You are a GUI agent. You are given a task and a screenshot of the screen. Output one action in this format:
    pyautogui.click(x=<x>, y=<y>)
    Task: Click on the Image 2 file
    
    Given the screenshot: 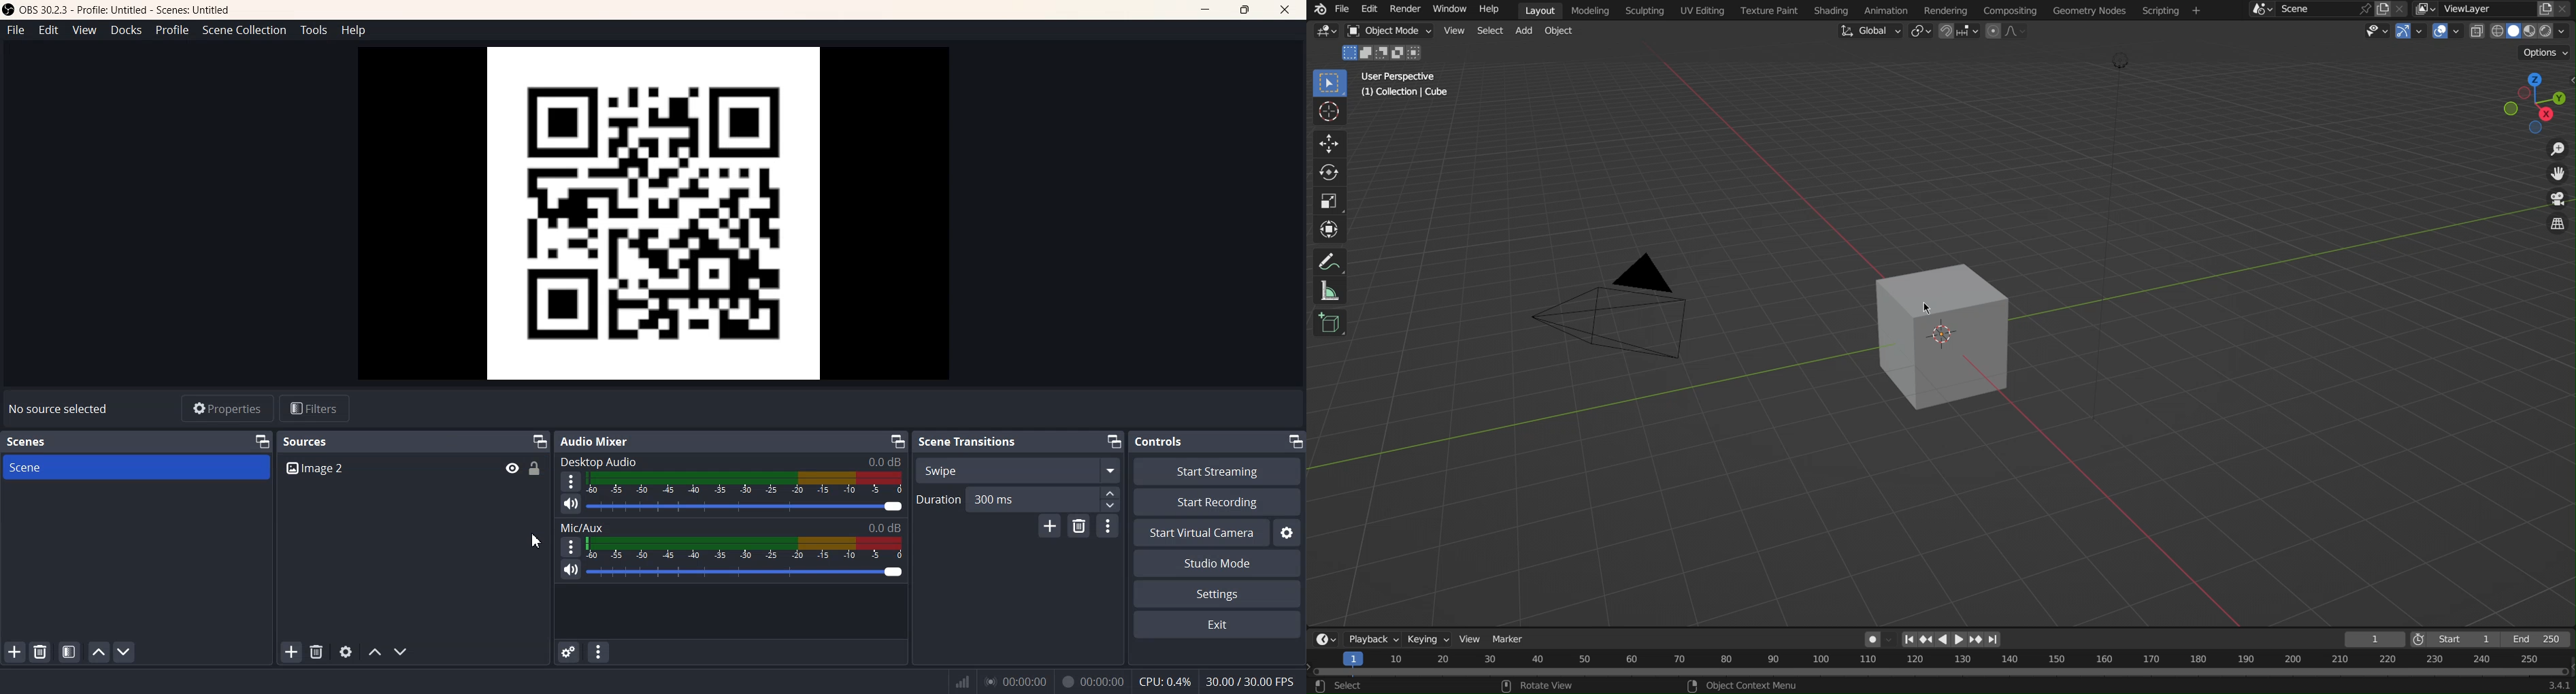 What is the action you would take?
    pyautogui.click(x=381, y=469)
    